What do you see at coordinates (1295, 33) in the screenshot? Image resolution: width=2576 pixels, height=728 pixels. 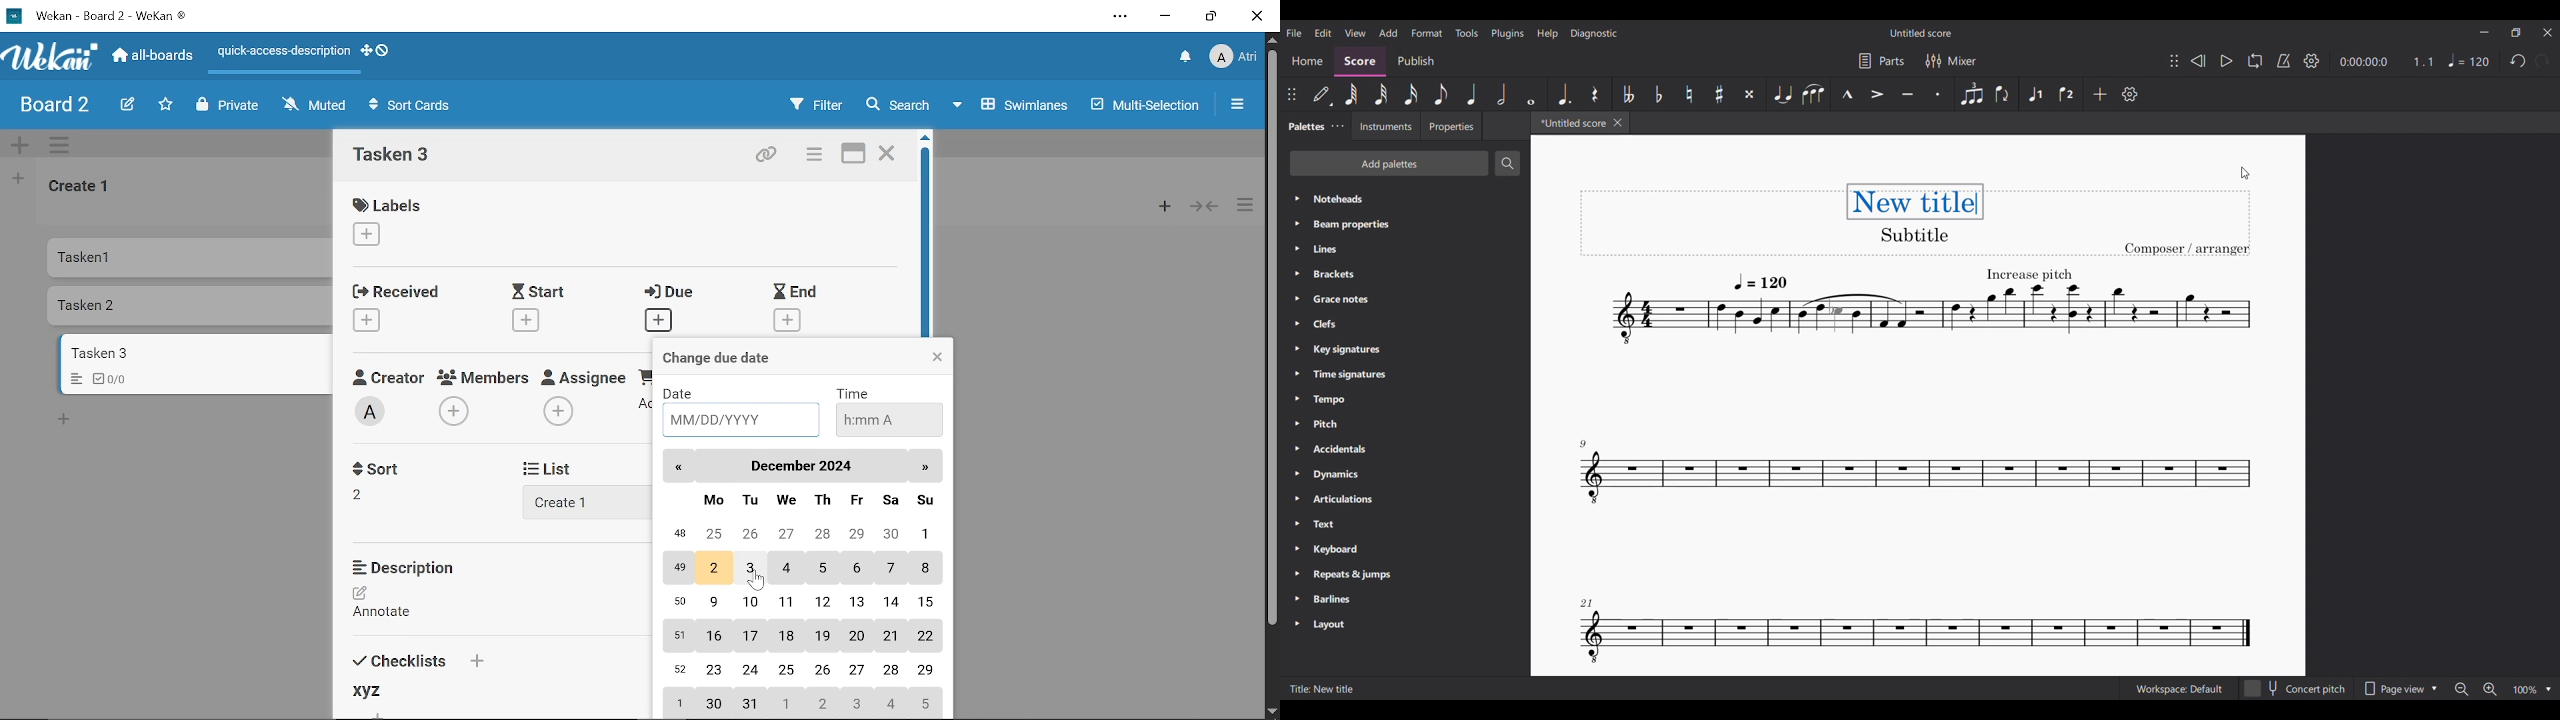 I see `File menu` at bounding box center [1295, 33].